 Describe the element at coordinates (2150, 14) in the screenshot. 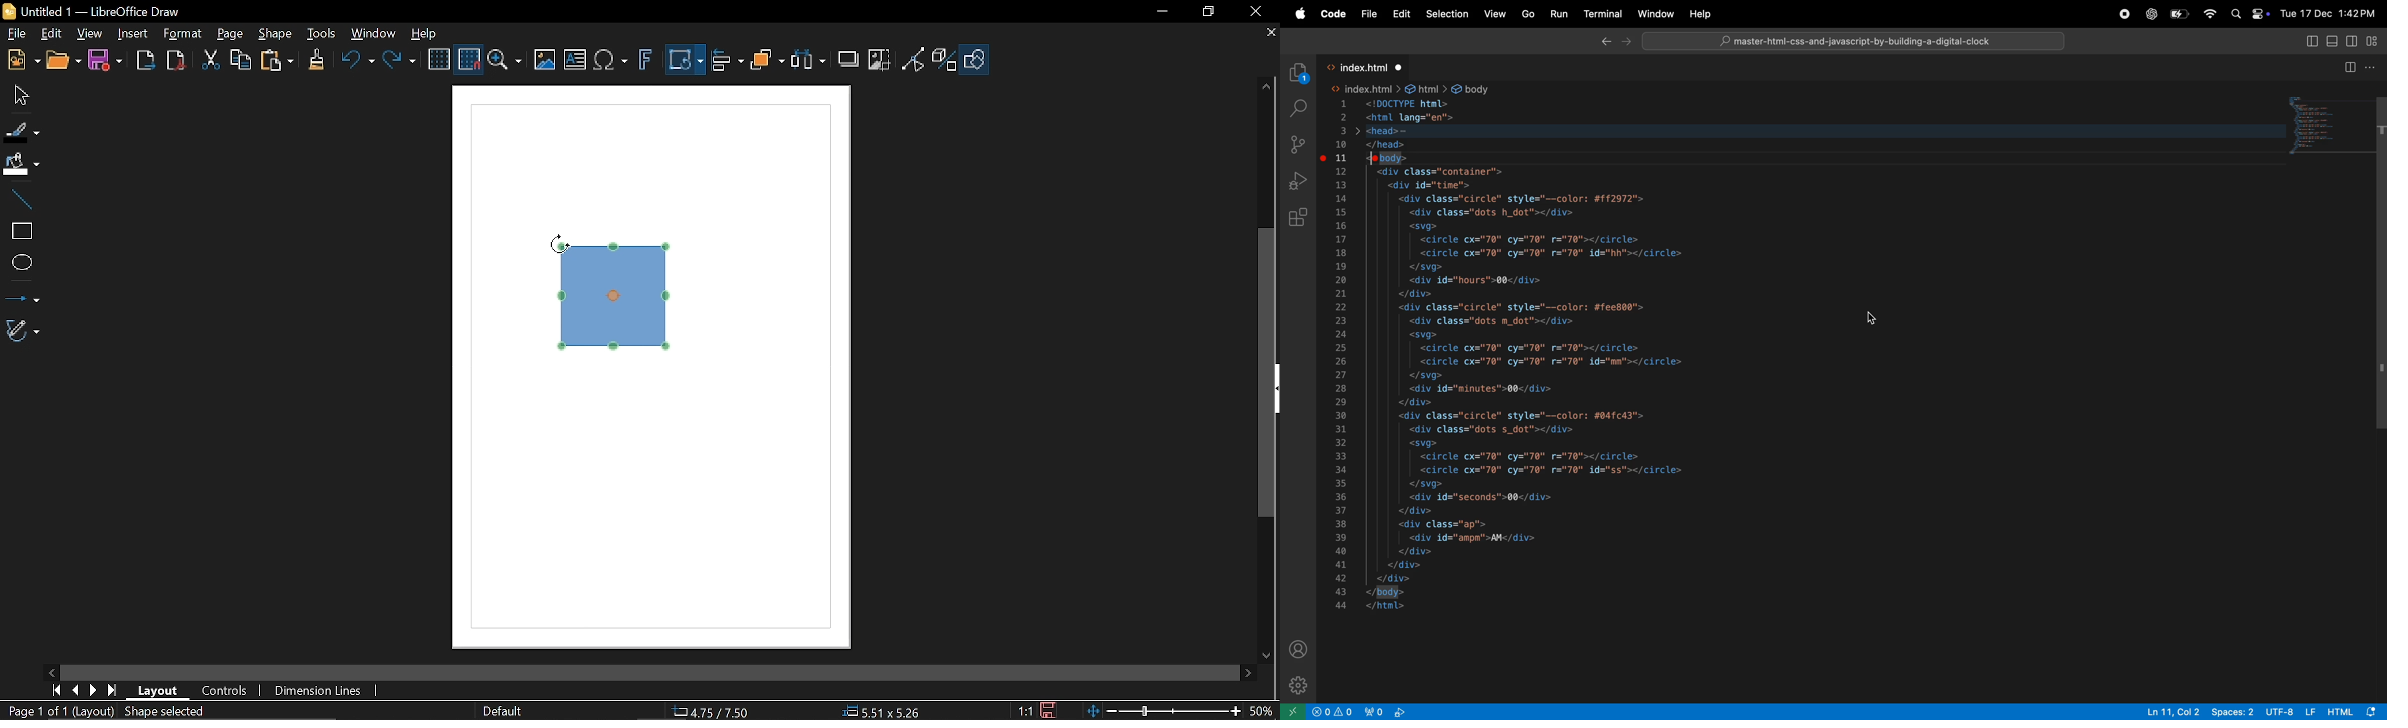

I see `chatgpt` at that location.